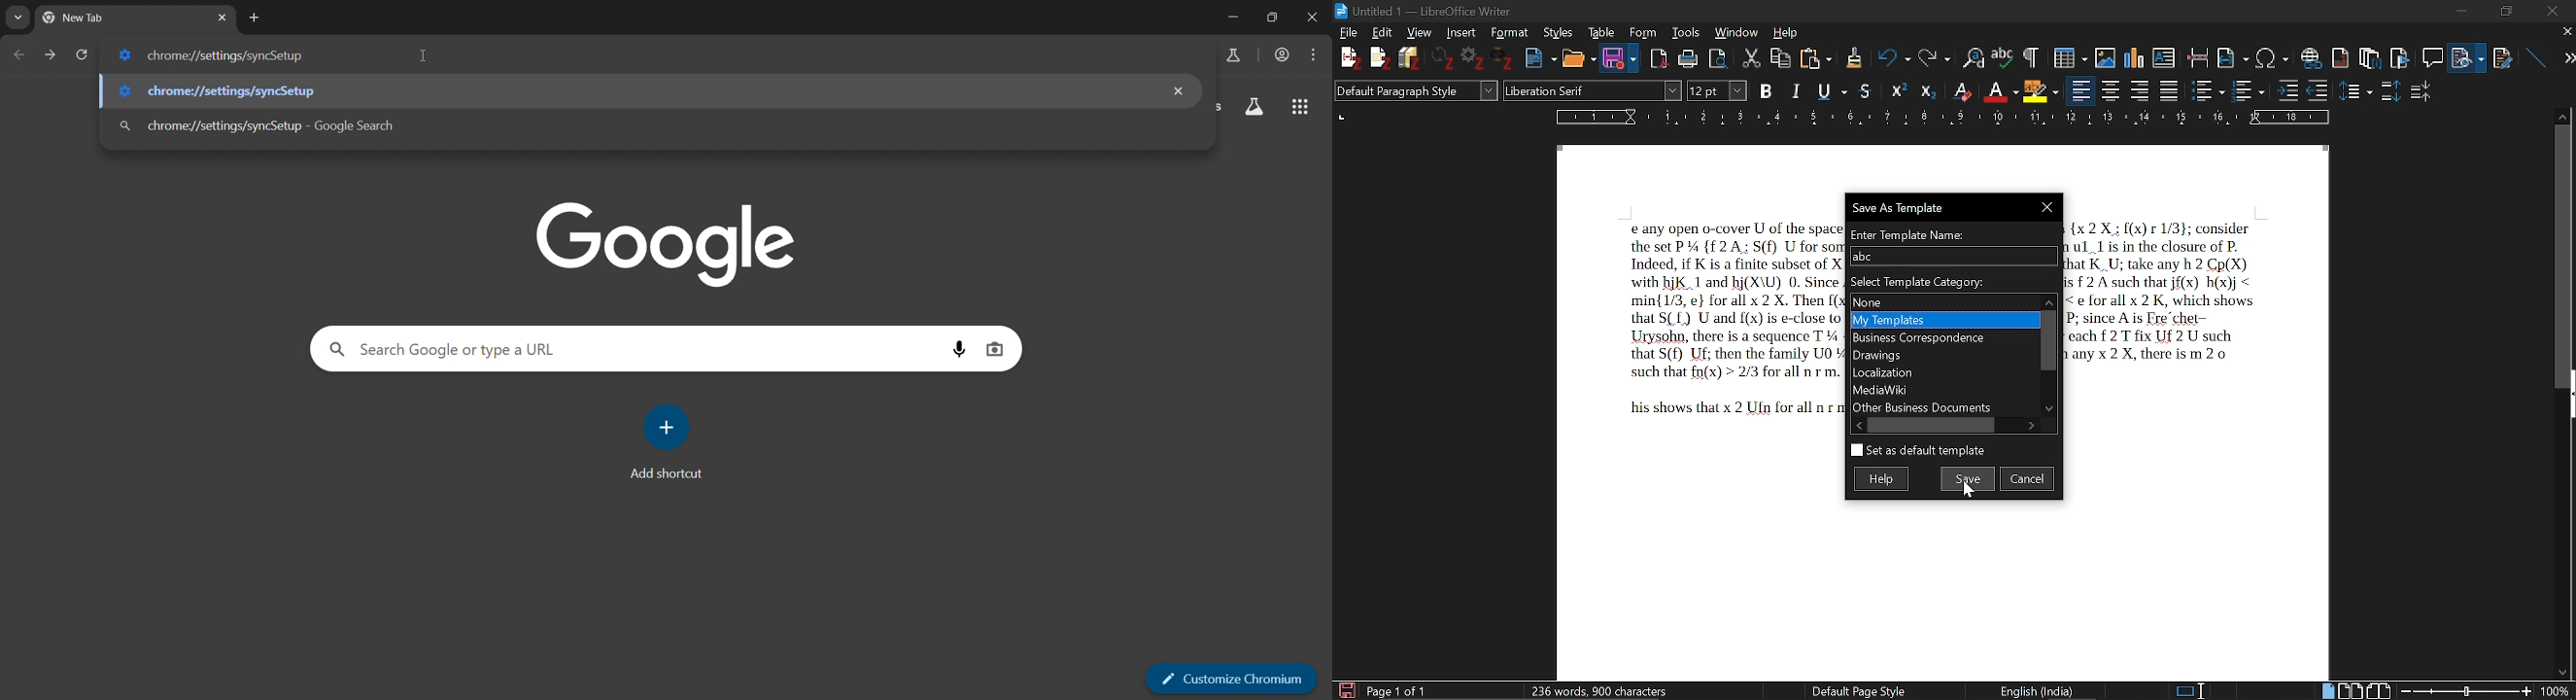  Describe the element at coordinates (1445, 59) in the screenshot. I see `` at that location.